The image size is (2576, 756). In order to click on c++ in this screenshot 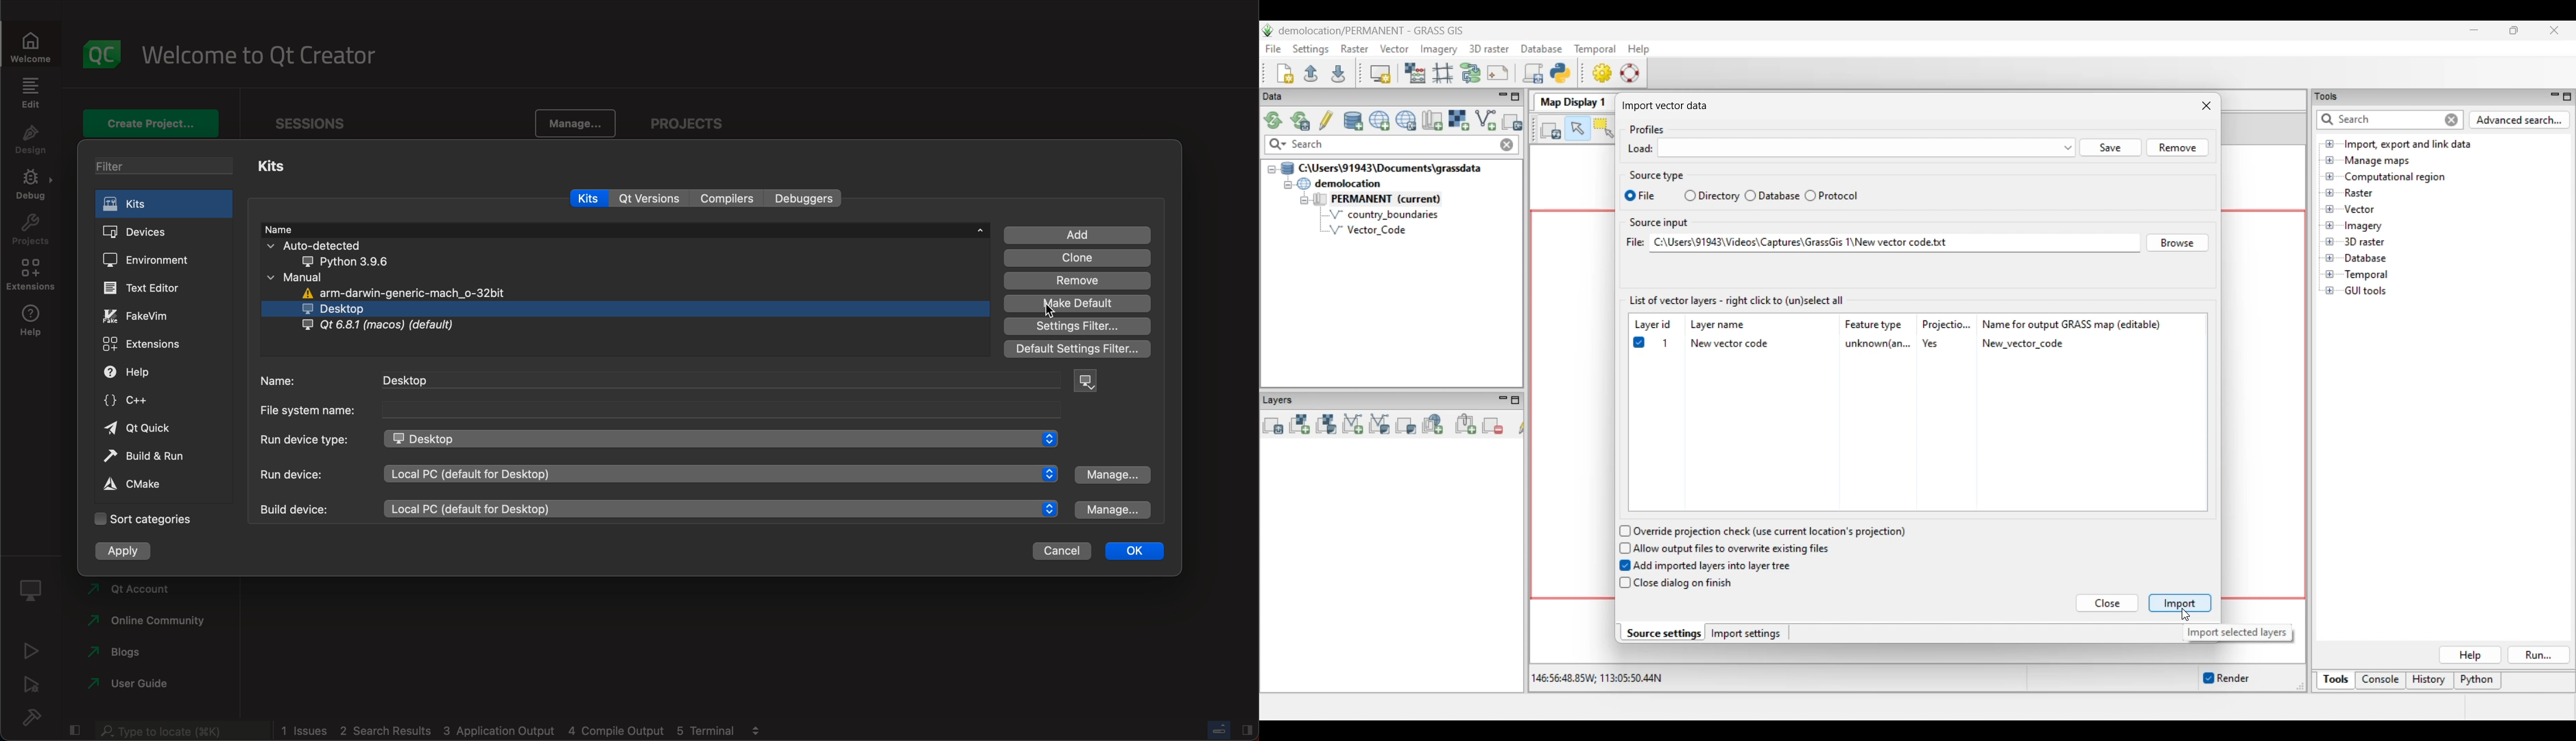, I will do `click(143, 401)`.